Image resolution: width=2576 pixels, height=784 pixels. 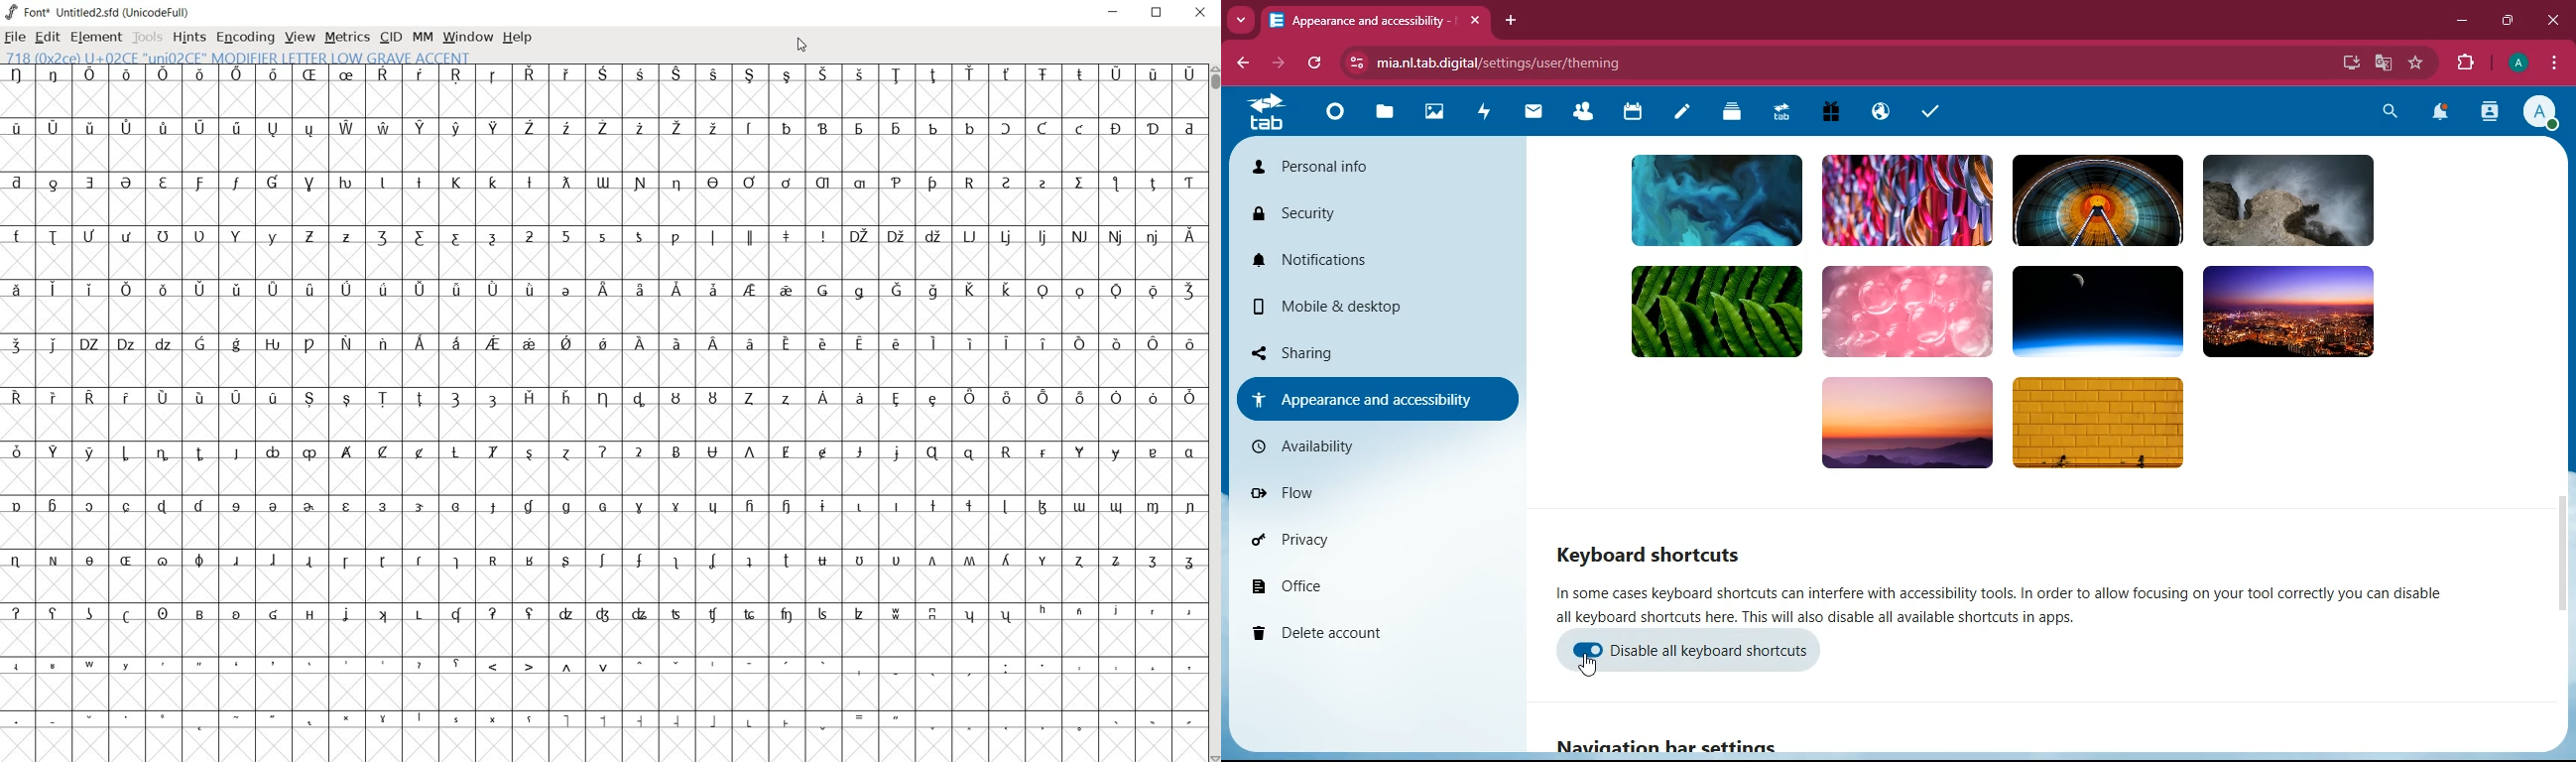 What do you see at coordinates (1316, 64) in the screenshot?
I see `refresh` at bounding box center [1316, 64].